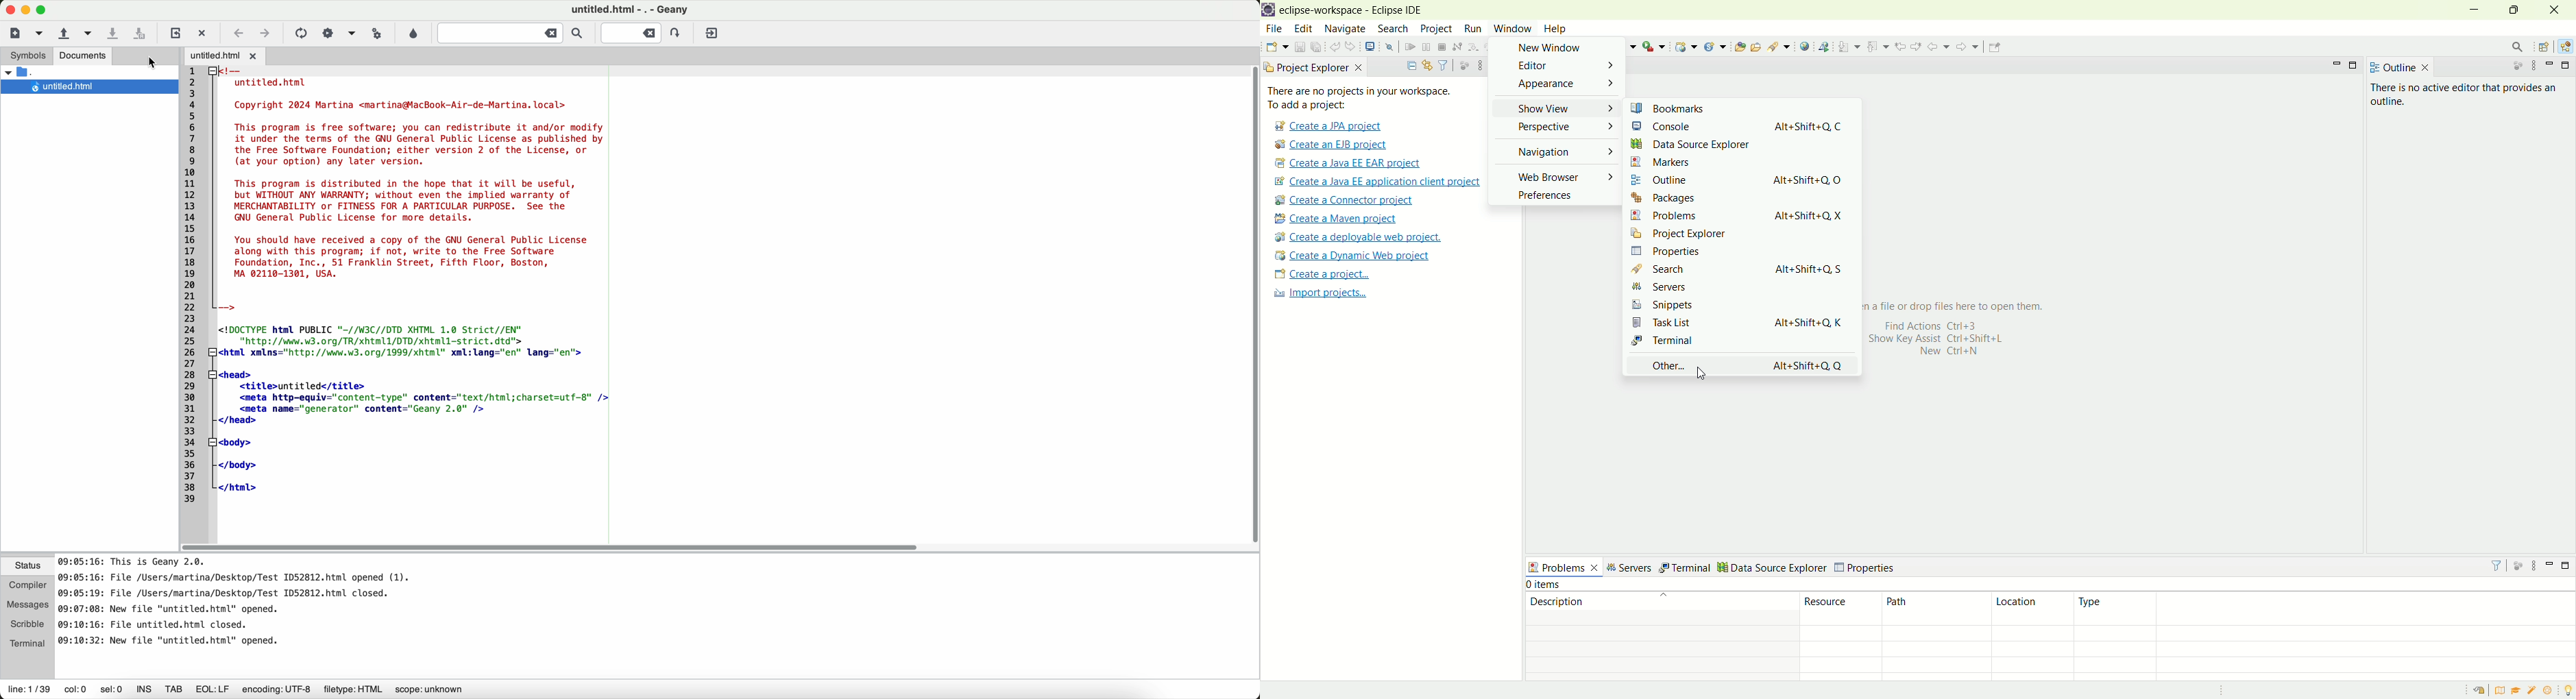 This screenshot has width=2576, height=700. What do you see at coordinates (1305, 28) in the screenshot?
I see `edit` at bounding box center [1305, 28].